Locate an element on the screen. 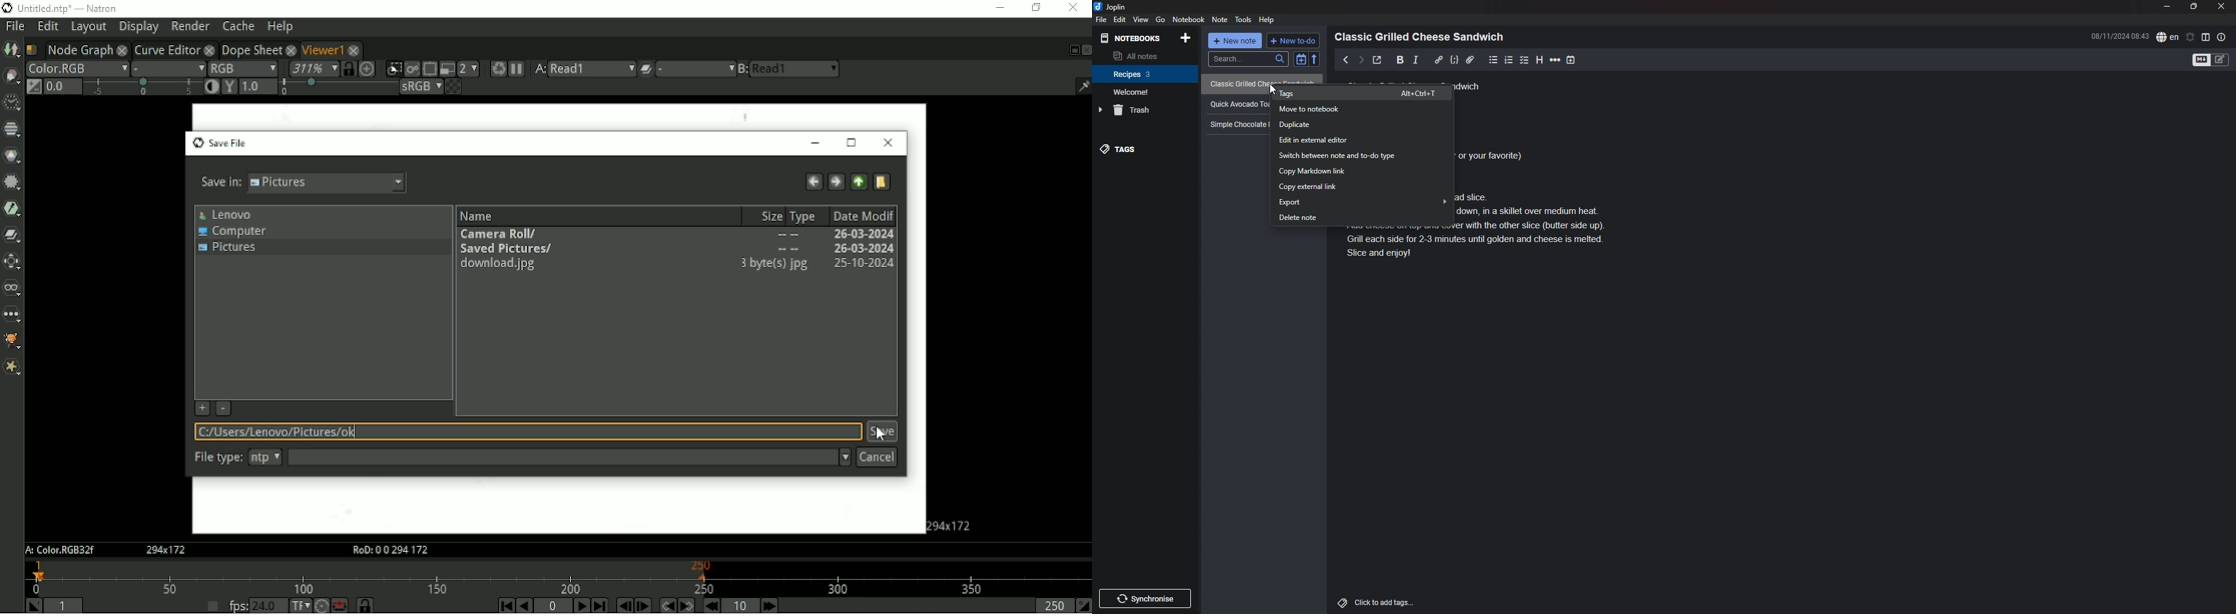 This screenshot has width=2240, height=616. notebook is located at coordinates (1146, 73).